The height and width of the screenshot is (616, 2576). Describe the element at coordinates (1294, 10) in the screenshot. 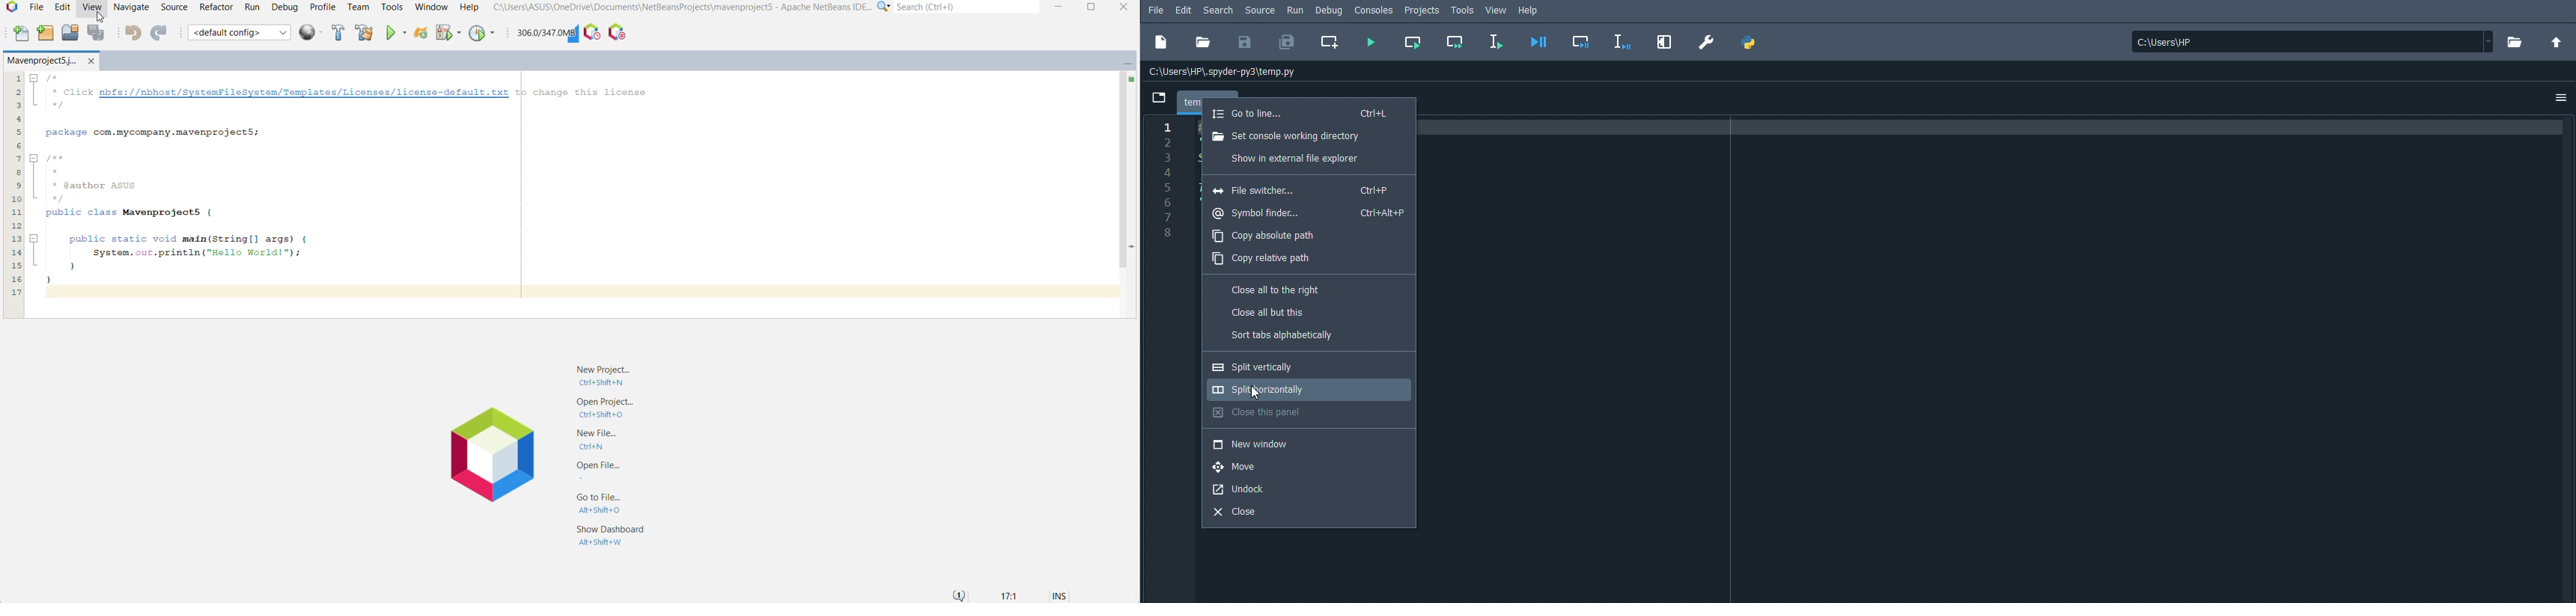

I see `Run` at that location.